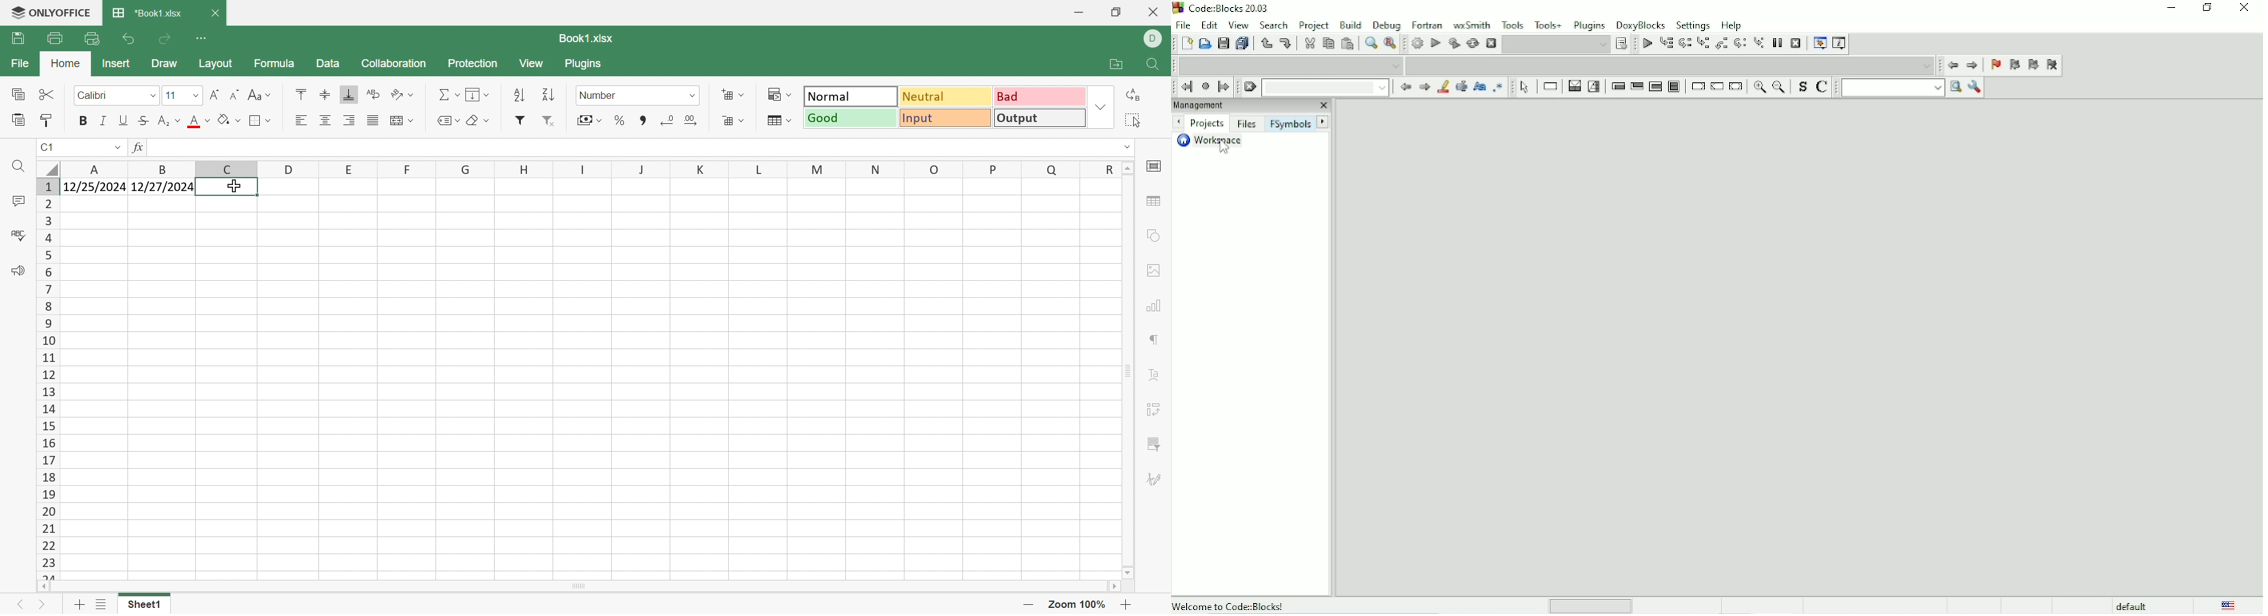 The height and width of the screenshot is (616, 2268). Describe the element at coordinates (302, 93) in the screenshot. I see `Align Top` at that location.